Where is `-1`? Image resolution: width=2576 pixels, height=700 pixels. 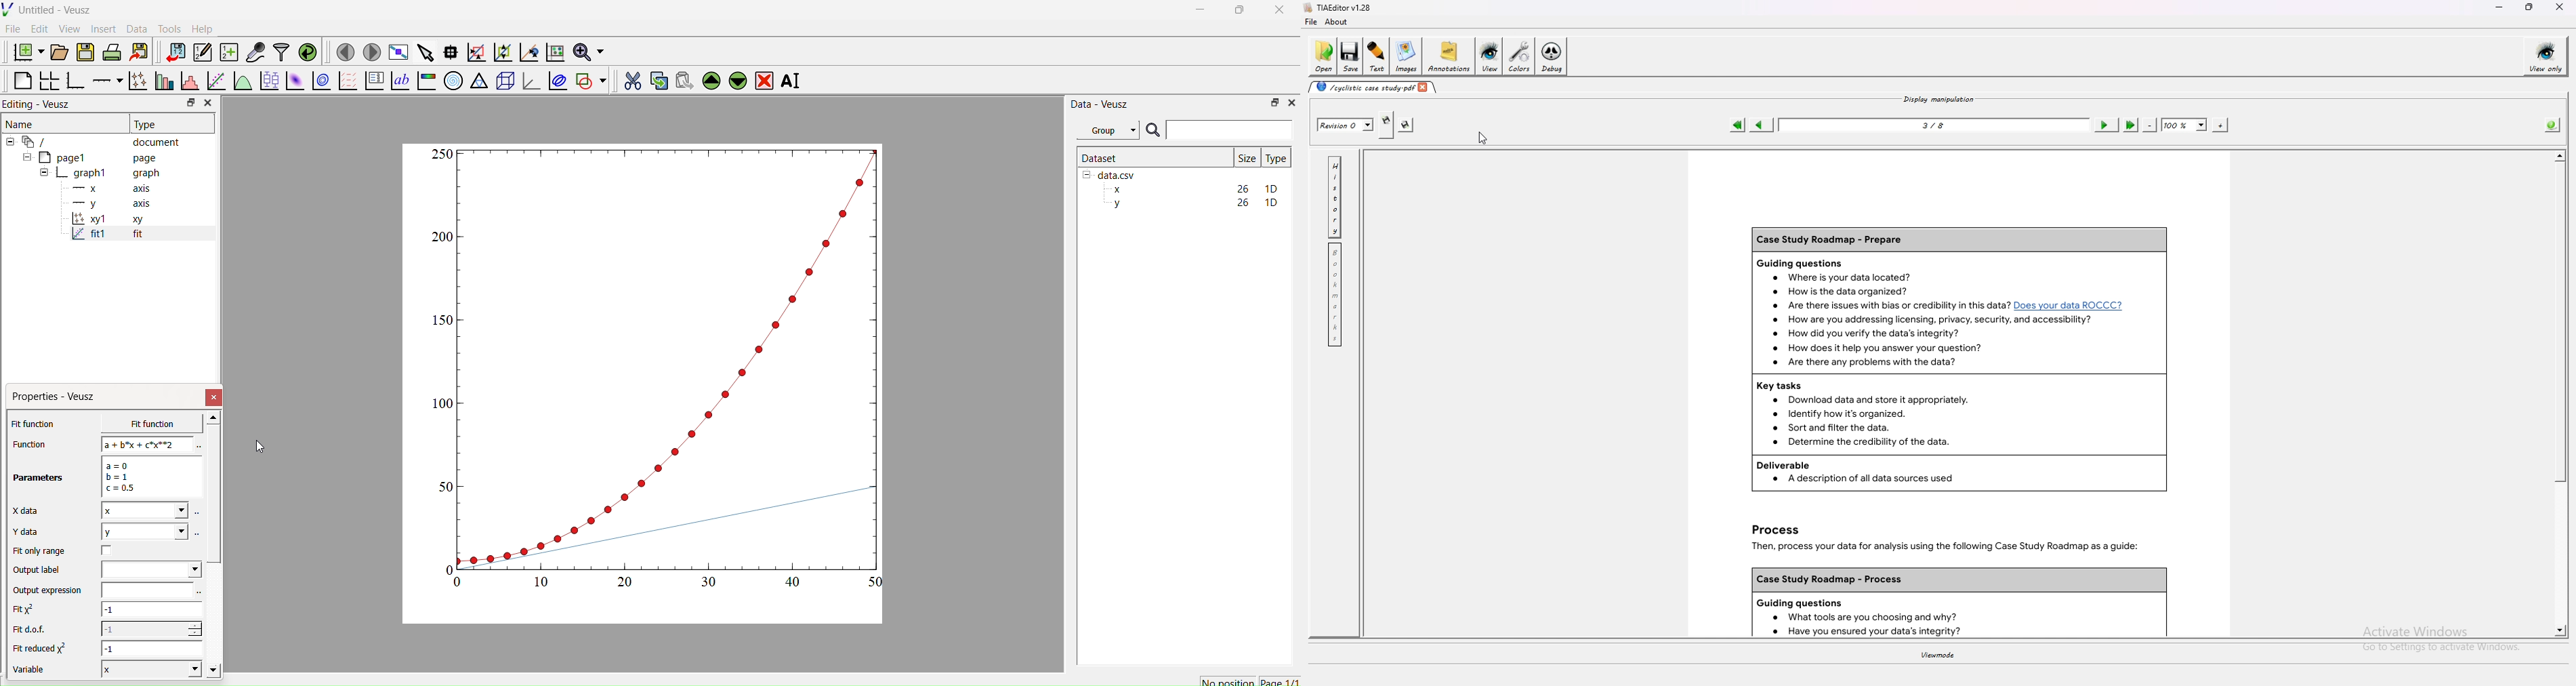
-1 is located at coordinates (152, 611).